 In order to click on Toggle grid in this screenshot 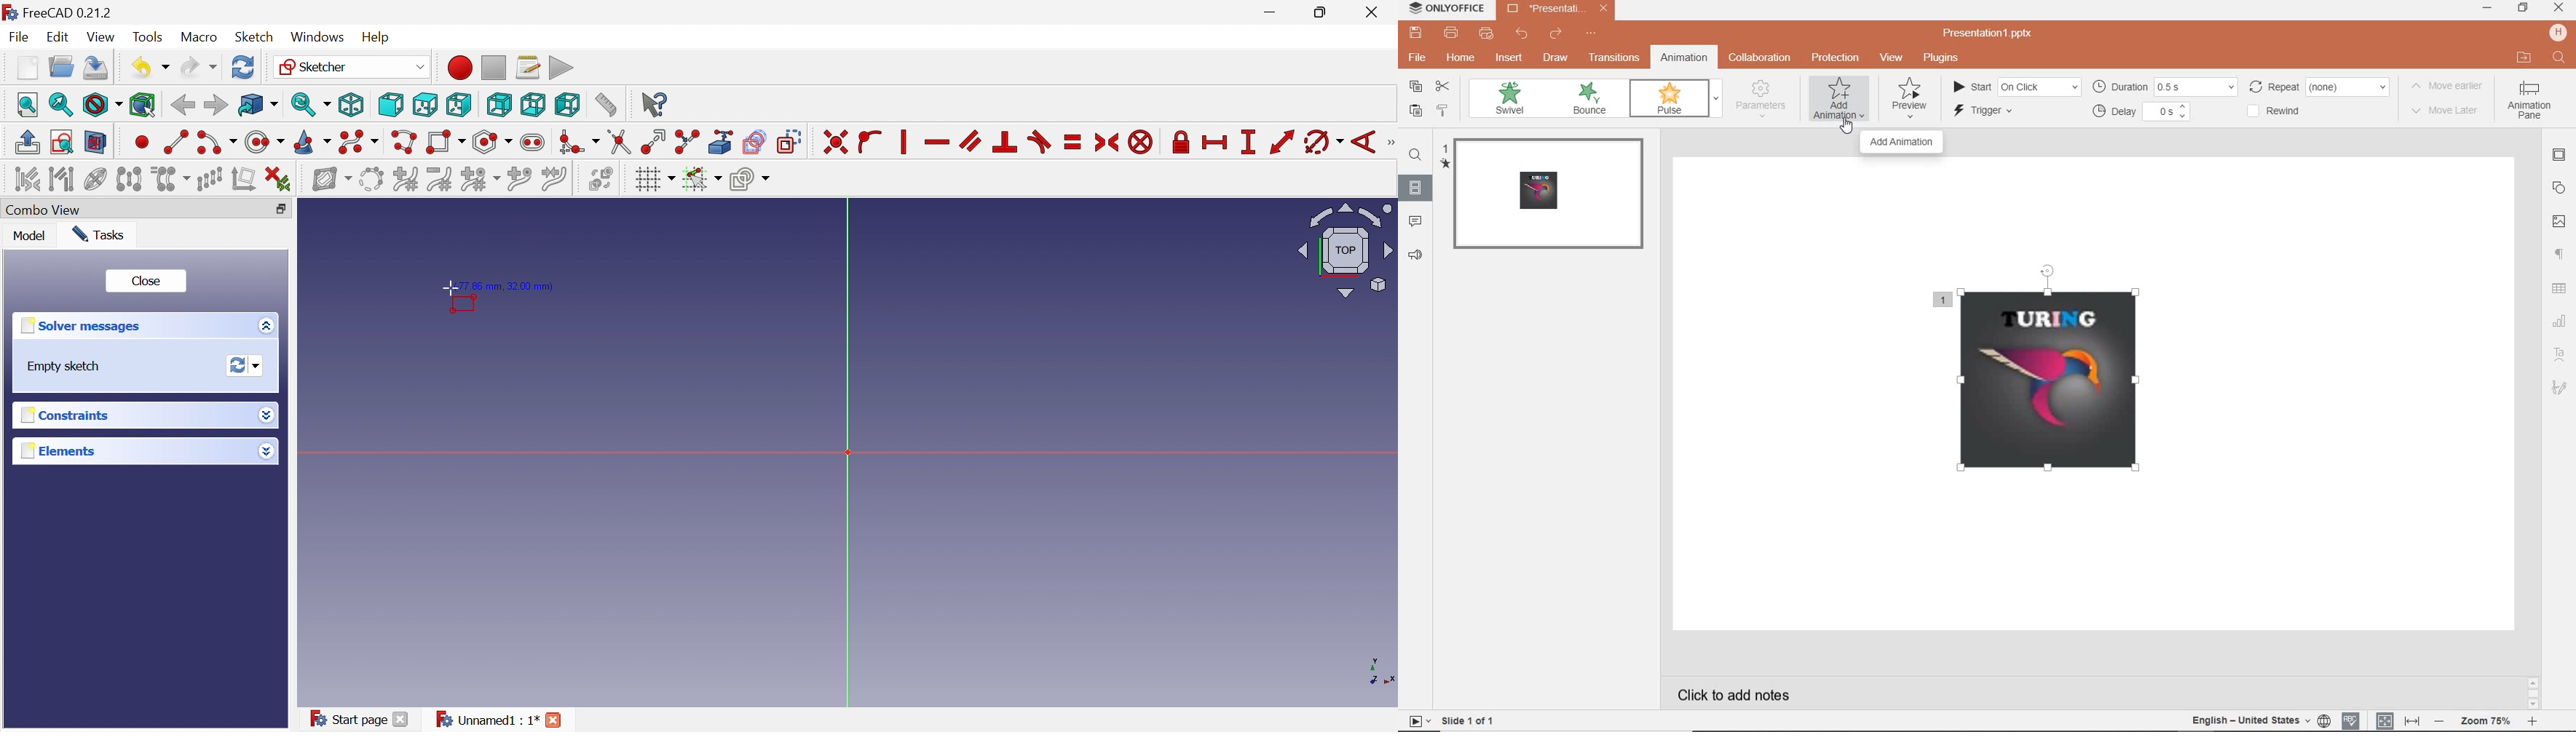, I will do `click(655, 180)`.